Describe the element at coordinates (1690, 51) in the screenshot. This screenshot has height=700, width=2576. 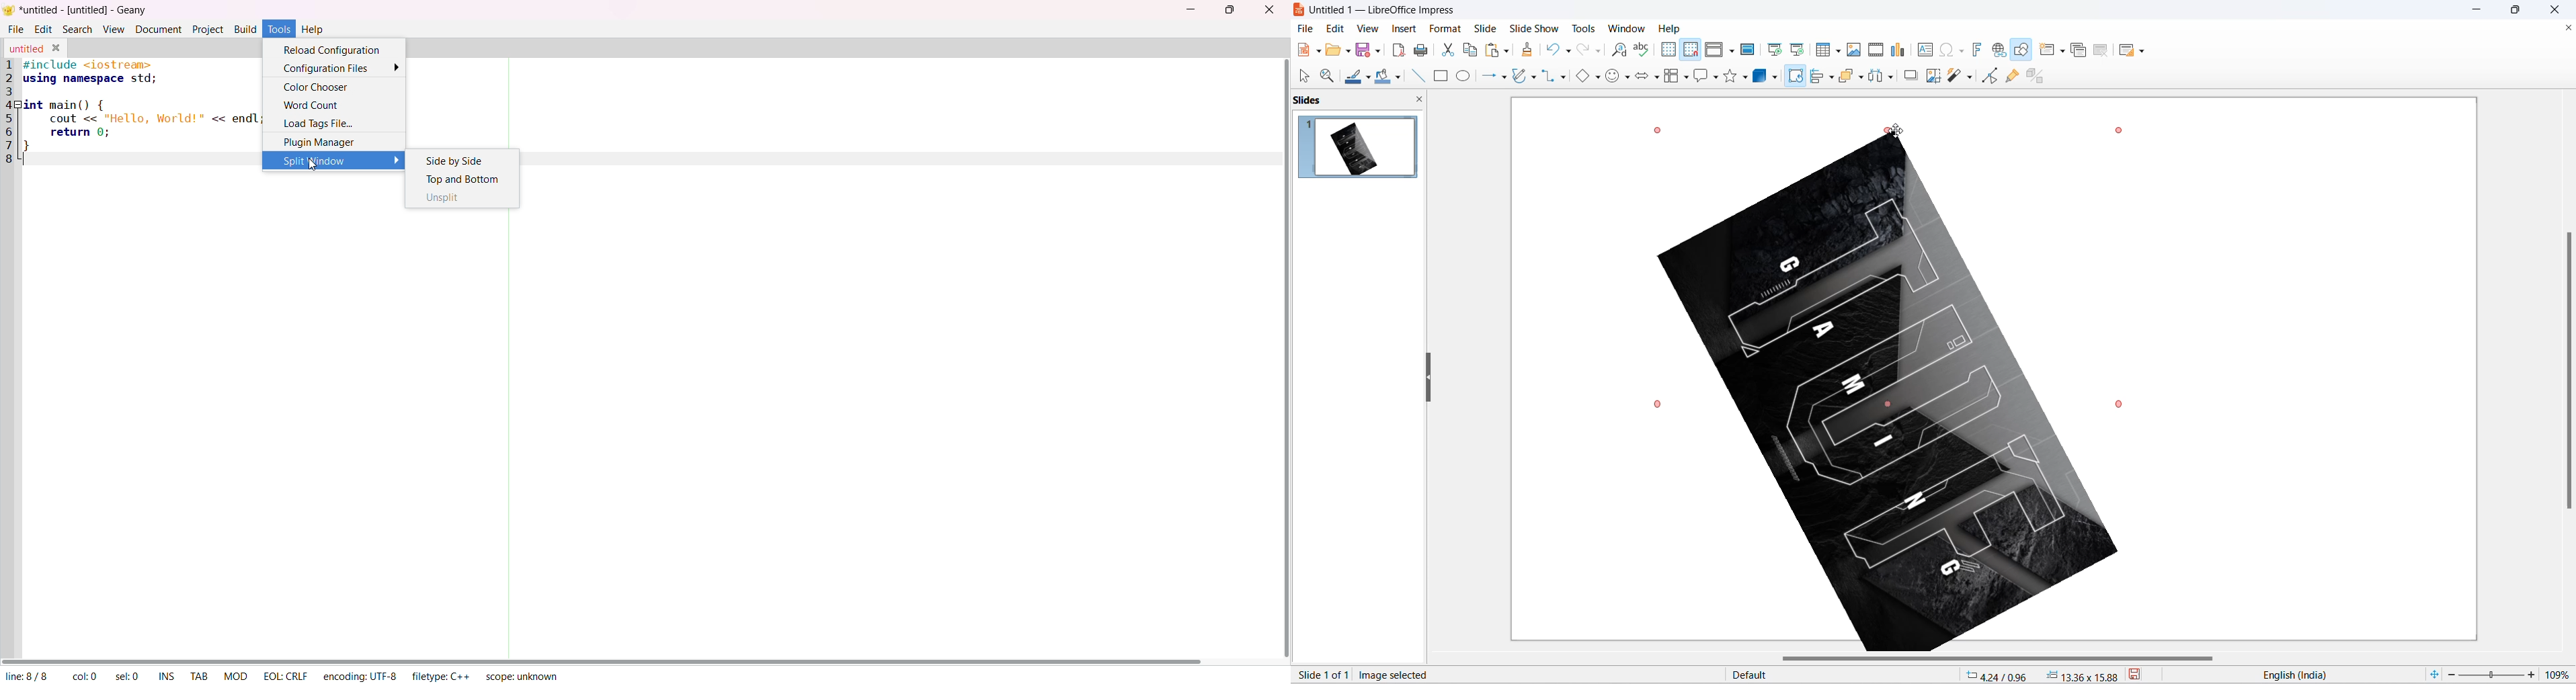
I see `snap to grid` at that location.